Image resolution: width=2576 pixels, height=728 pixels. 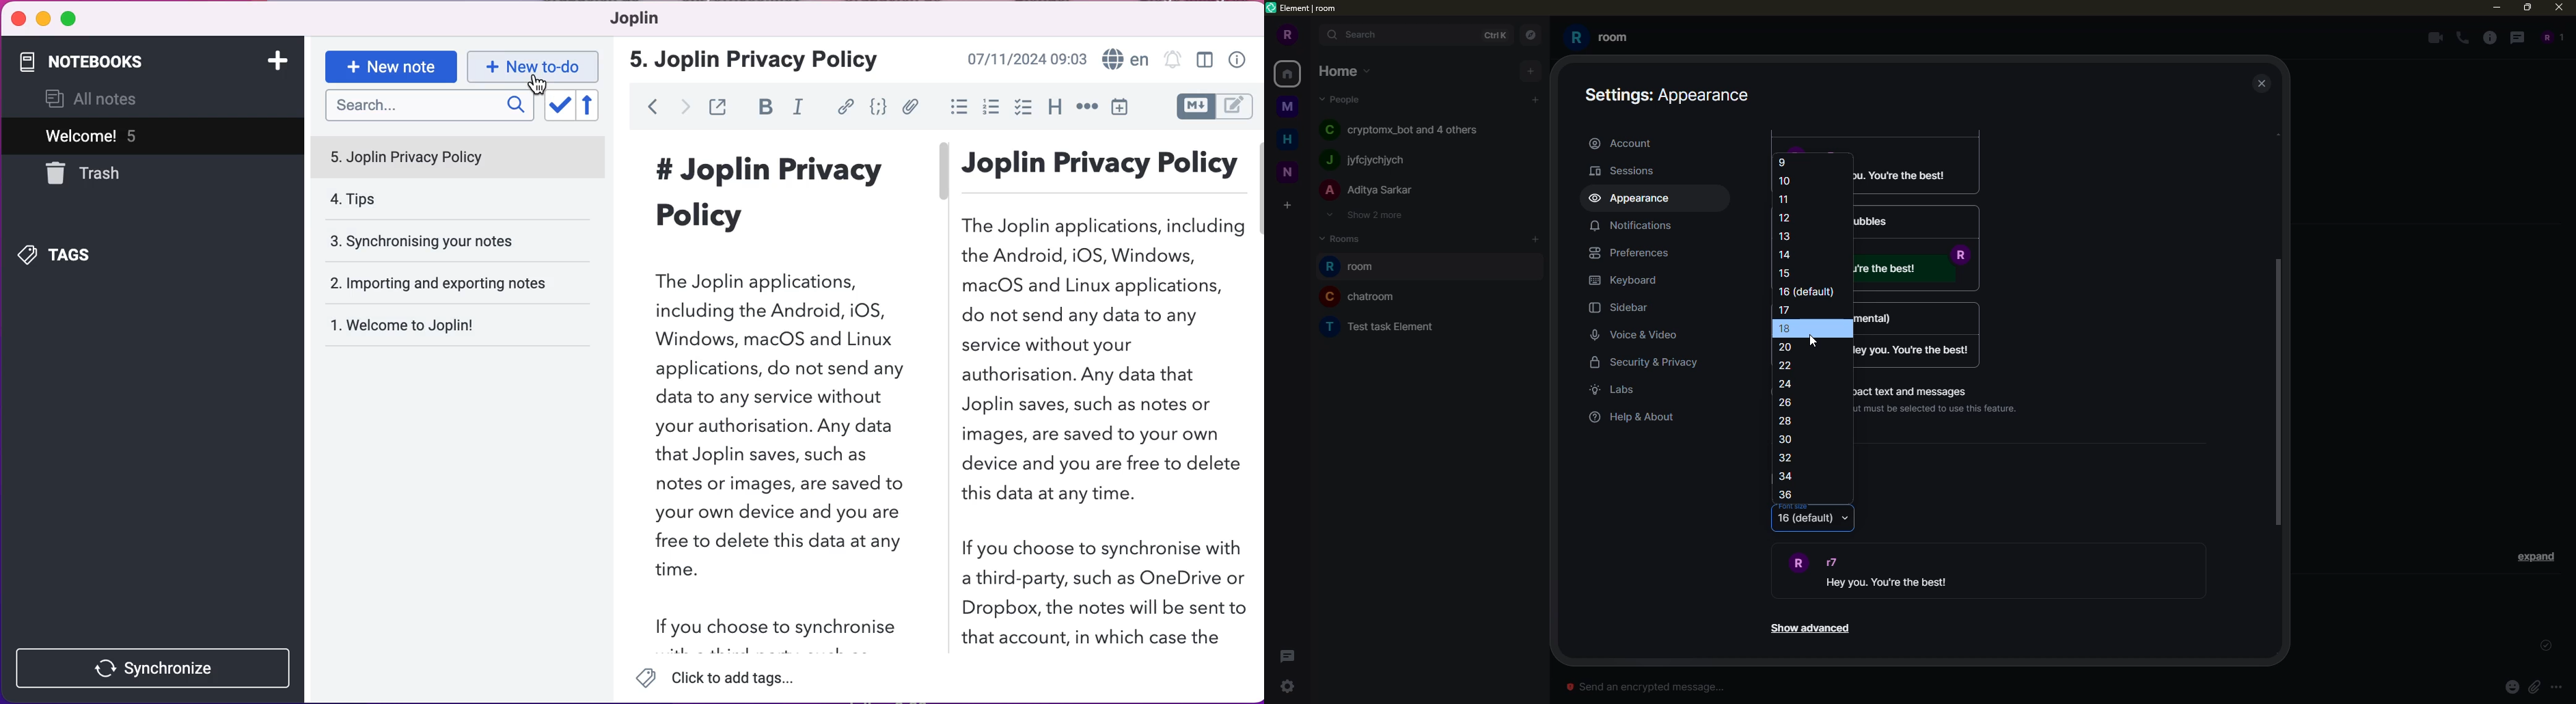 What do you see at coordinates (99, 100) in the screenshot?
I see `all notes` at bounding box center [99, 100].